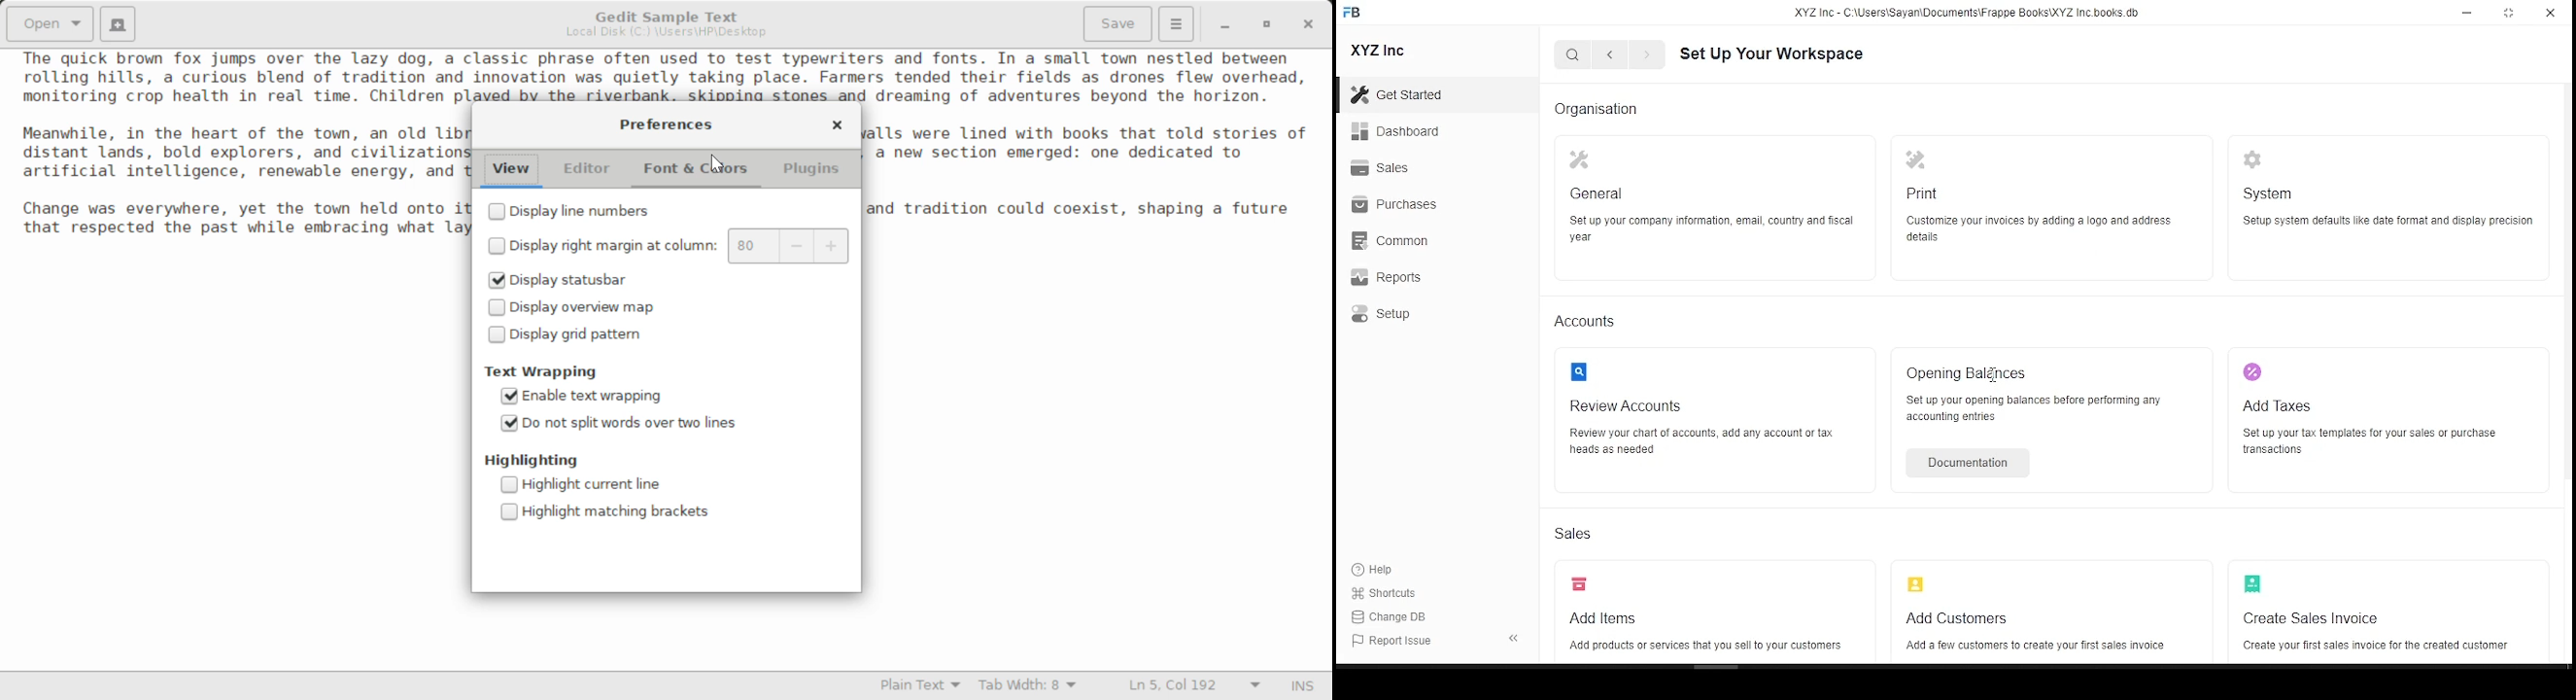  What do you see at coordinates (1379, 51) in the screenshot?
I see `XYZ Inc` at bounding box center [1379, 51].